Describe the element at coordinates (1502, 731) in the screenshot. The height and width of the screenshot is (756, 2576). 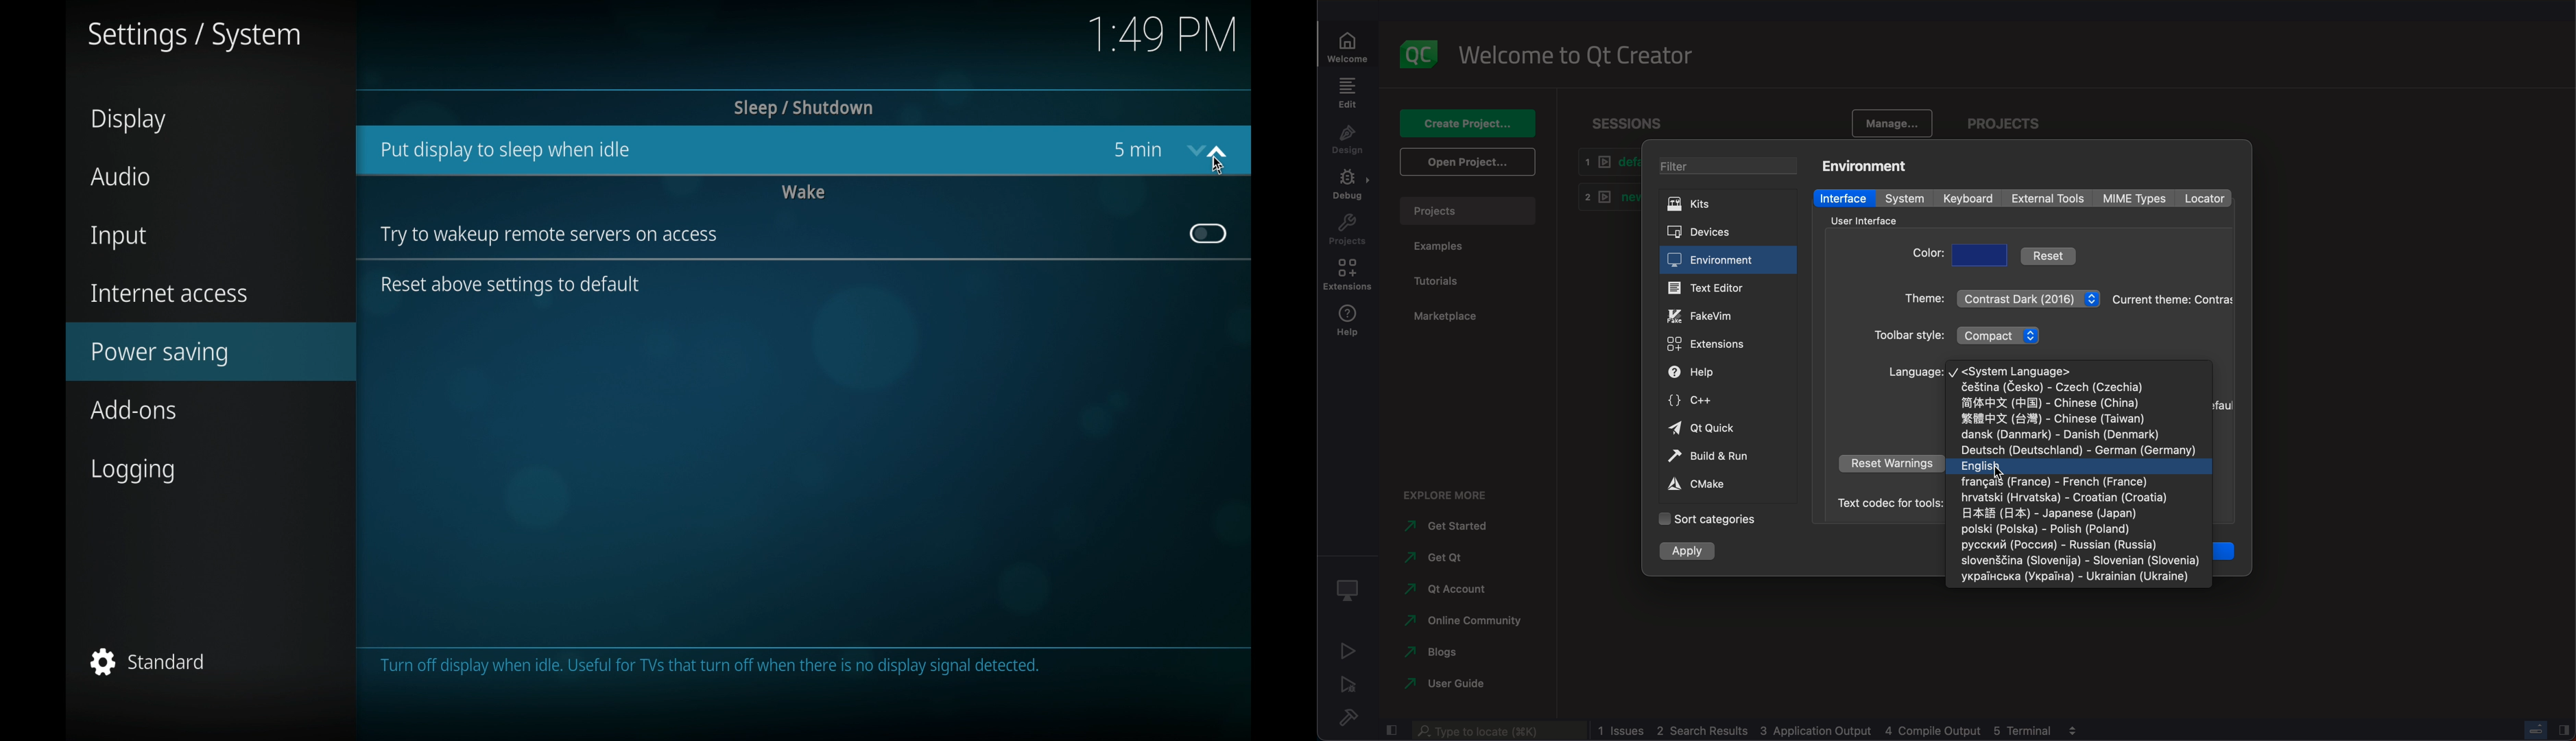
I see `search` at that location.